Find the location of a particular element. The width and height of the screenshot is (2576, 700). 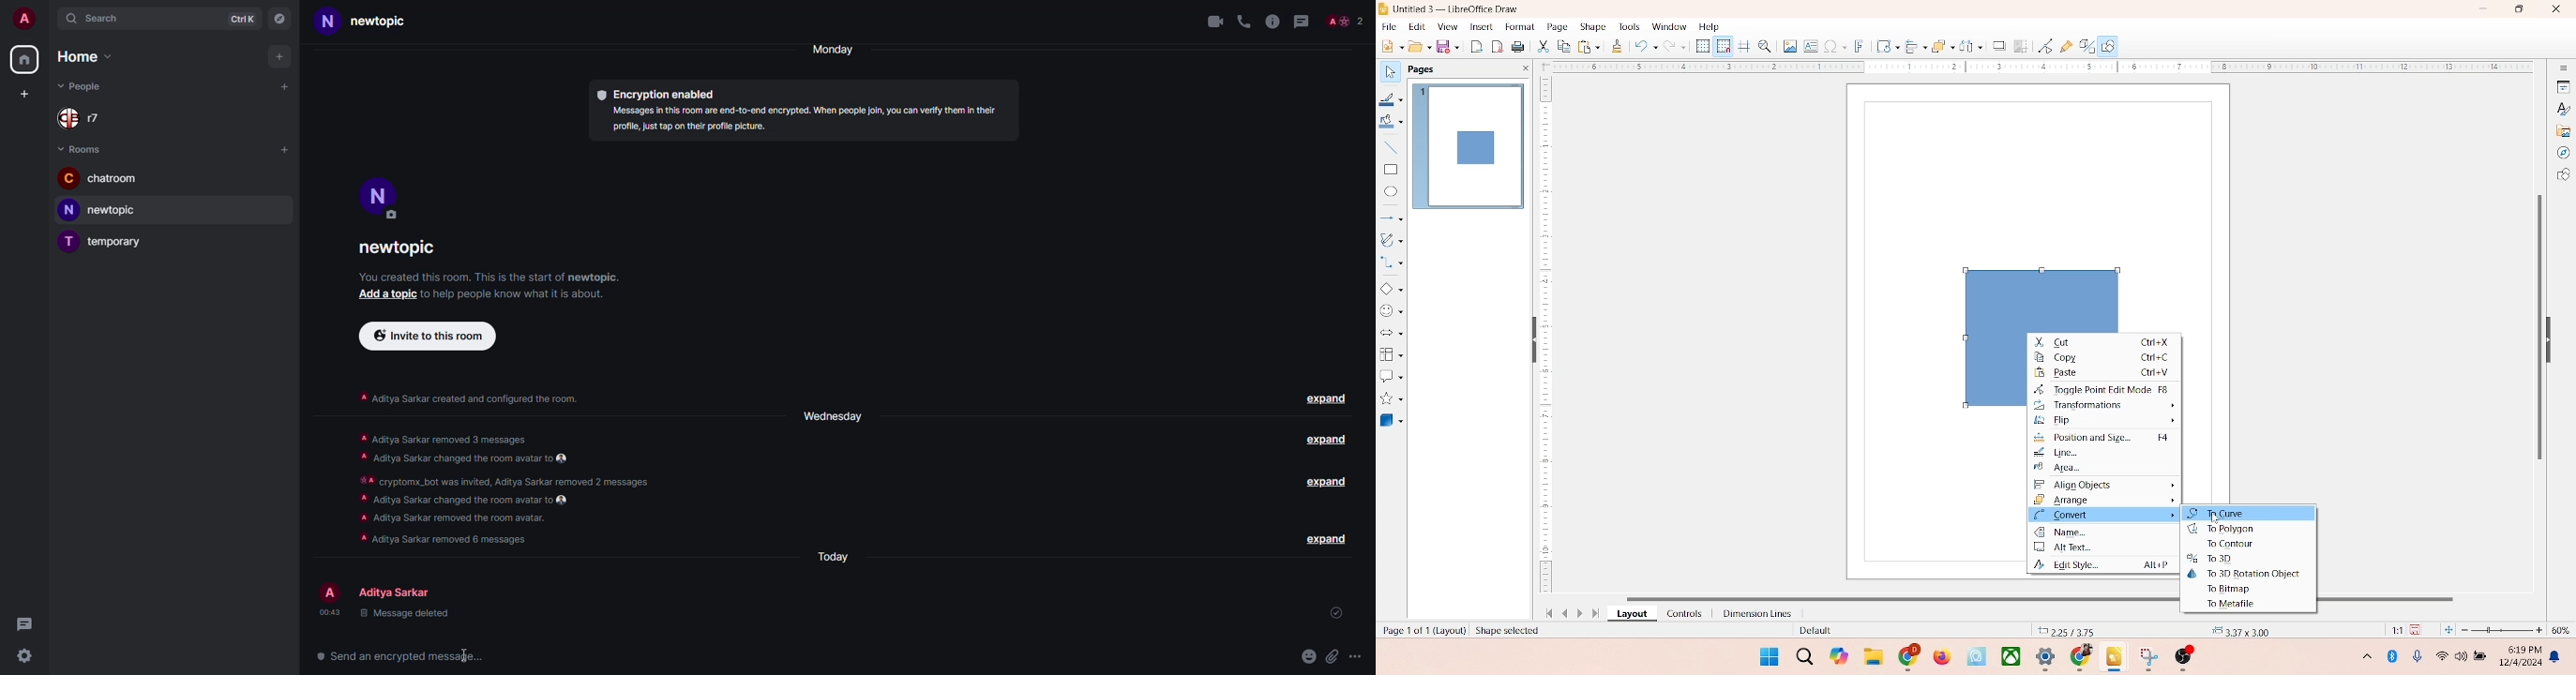

position and size is located at coordinates (2105, 439).